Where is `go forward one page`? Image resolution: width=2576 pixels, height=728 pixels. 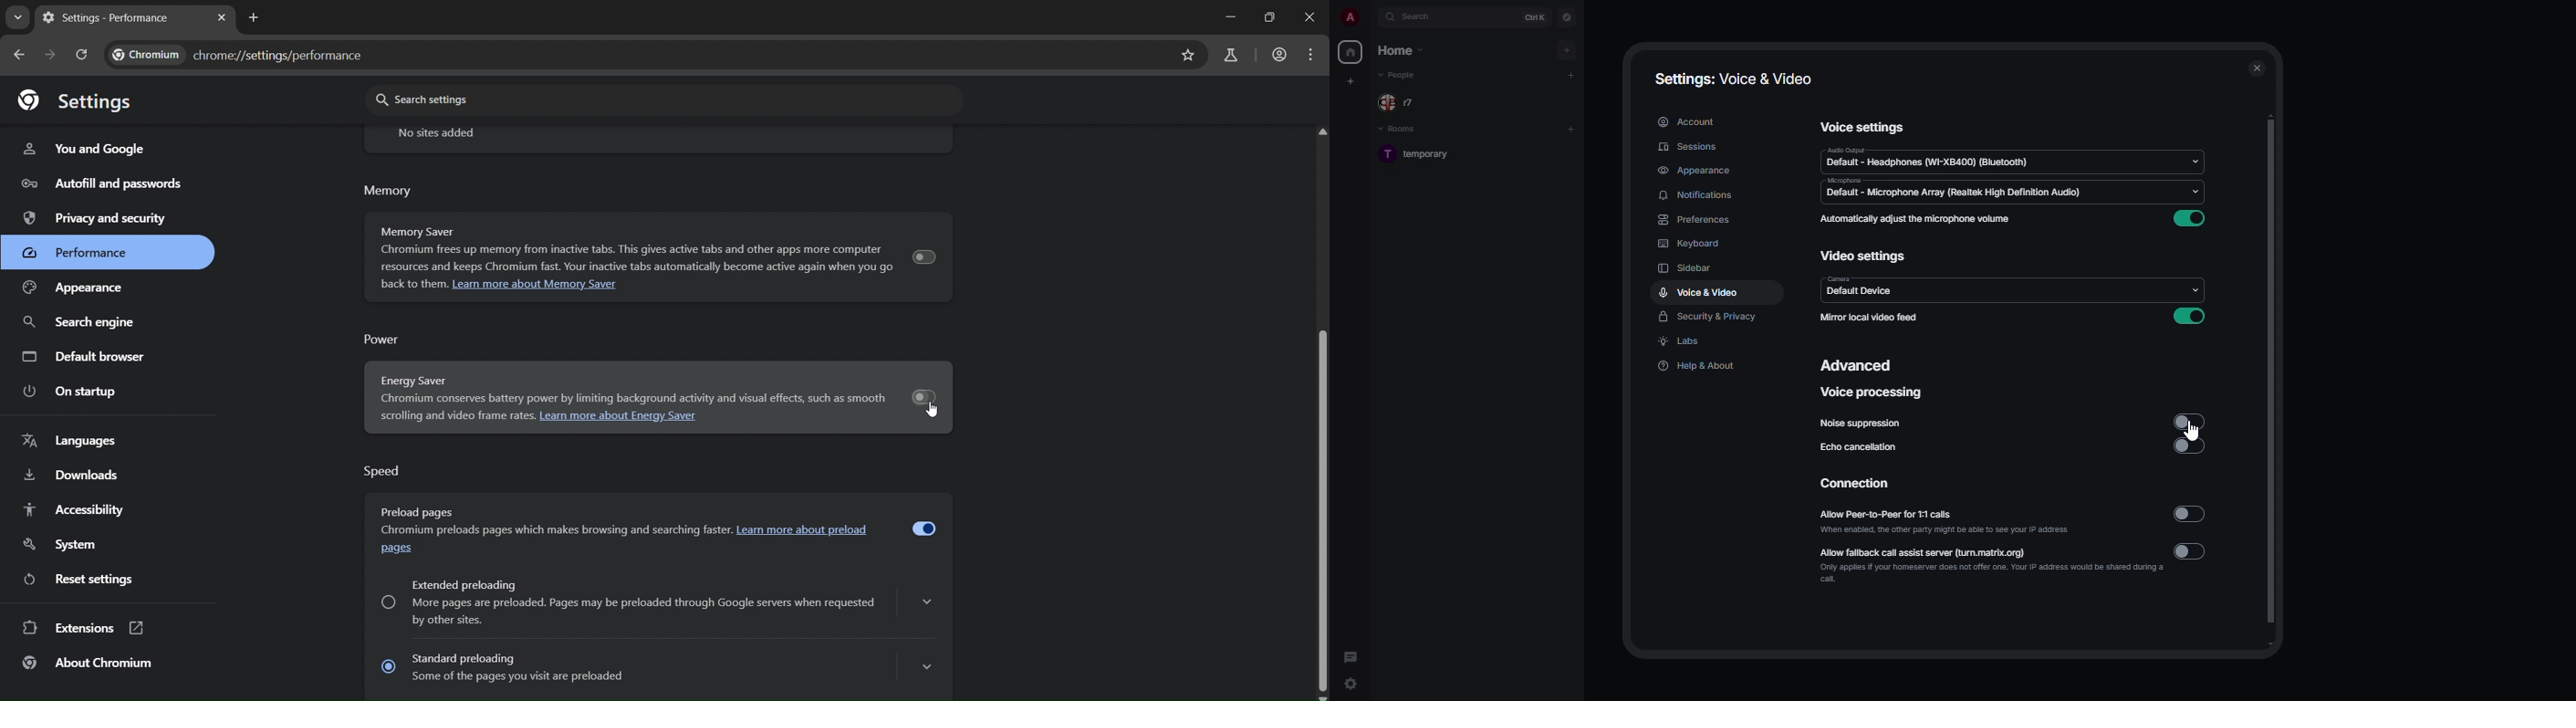 go forward one page is located at coordinates (53, 55).